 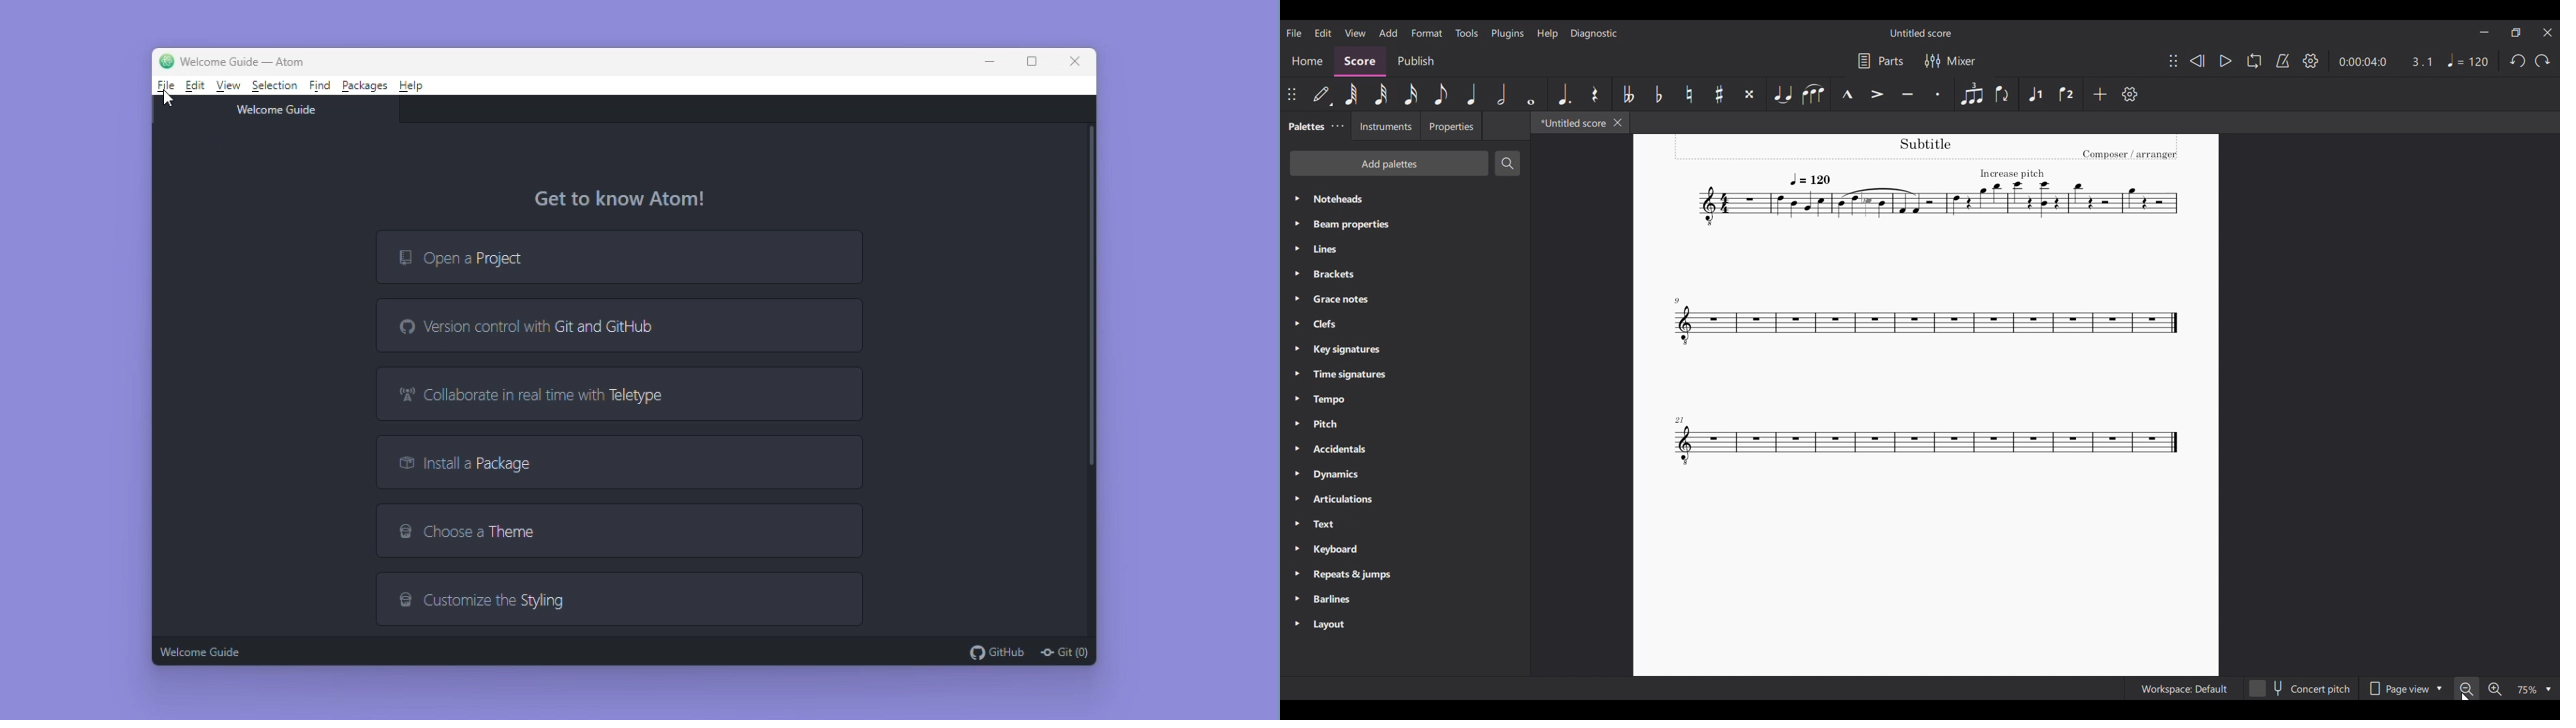 What do you see at coordinates (1427, 33) in the screenshot?
I see `Format menu` at bounding box center [1427, 33].